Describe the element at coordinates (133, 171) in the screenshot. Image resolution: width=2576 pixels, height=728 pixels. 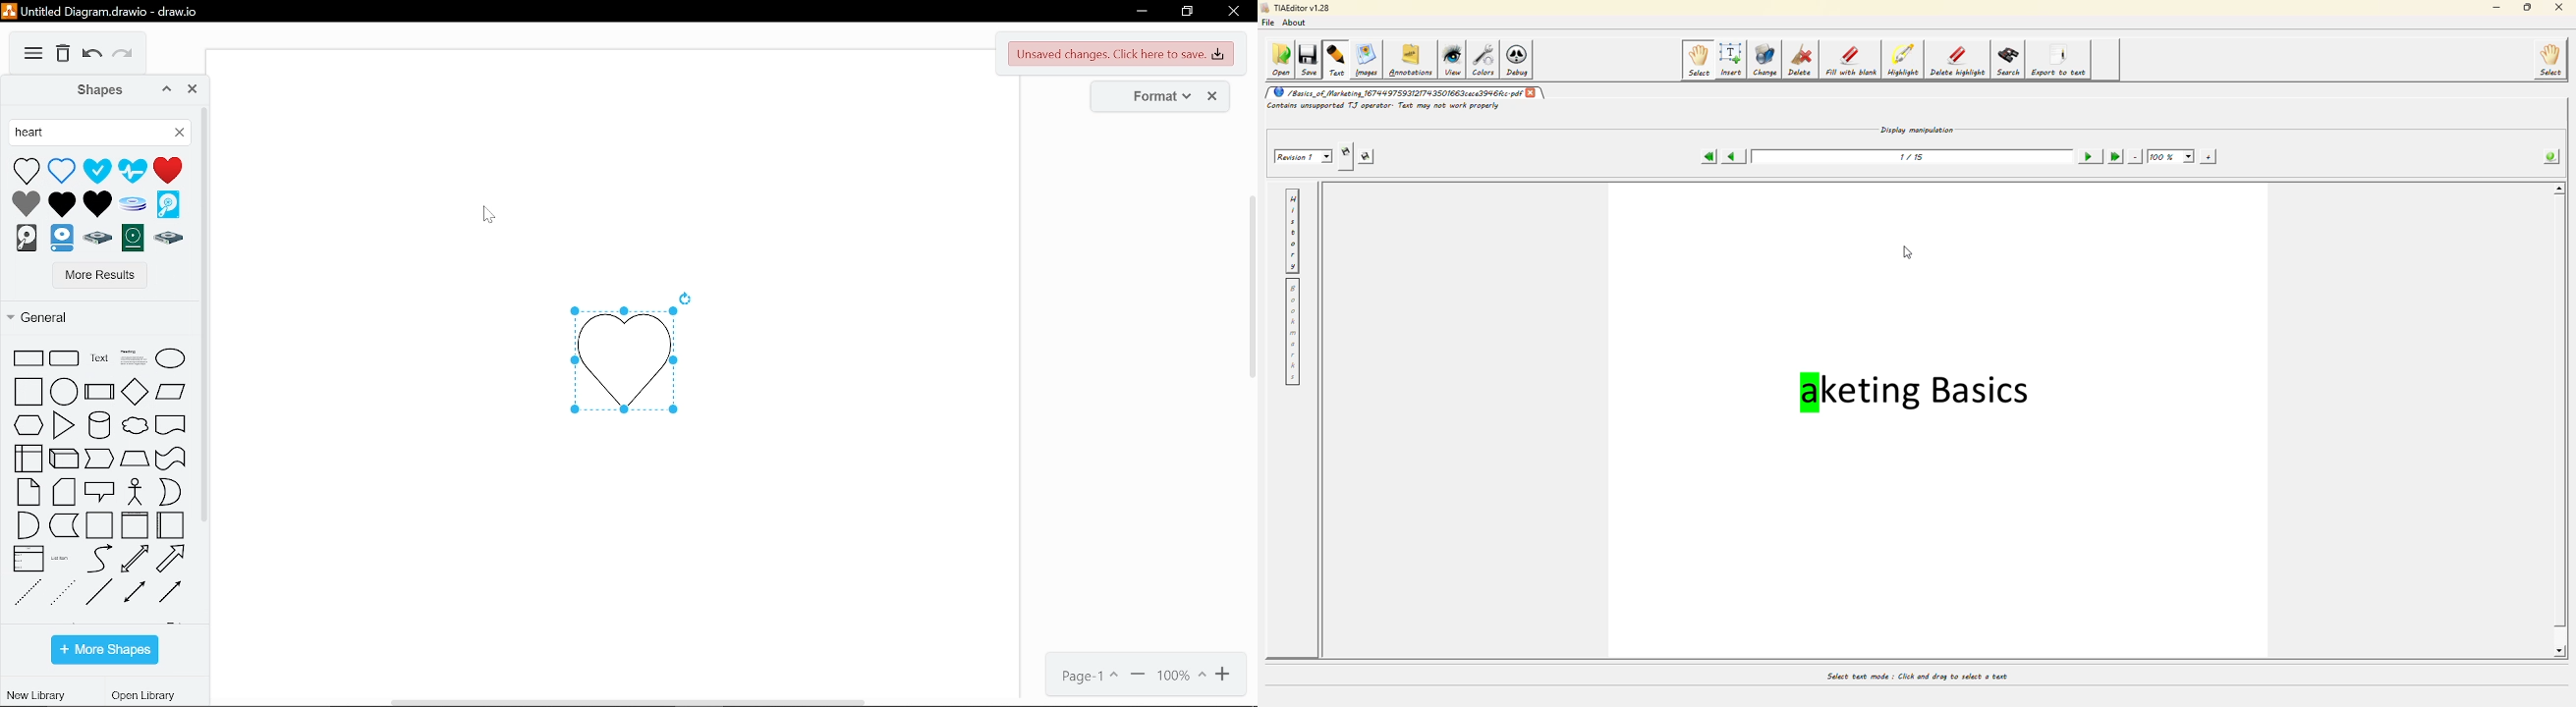
I see `heart monitoring` at that location.